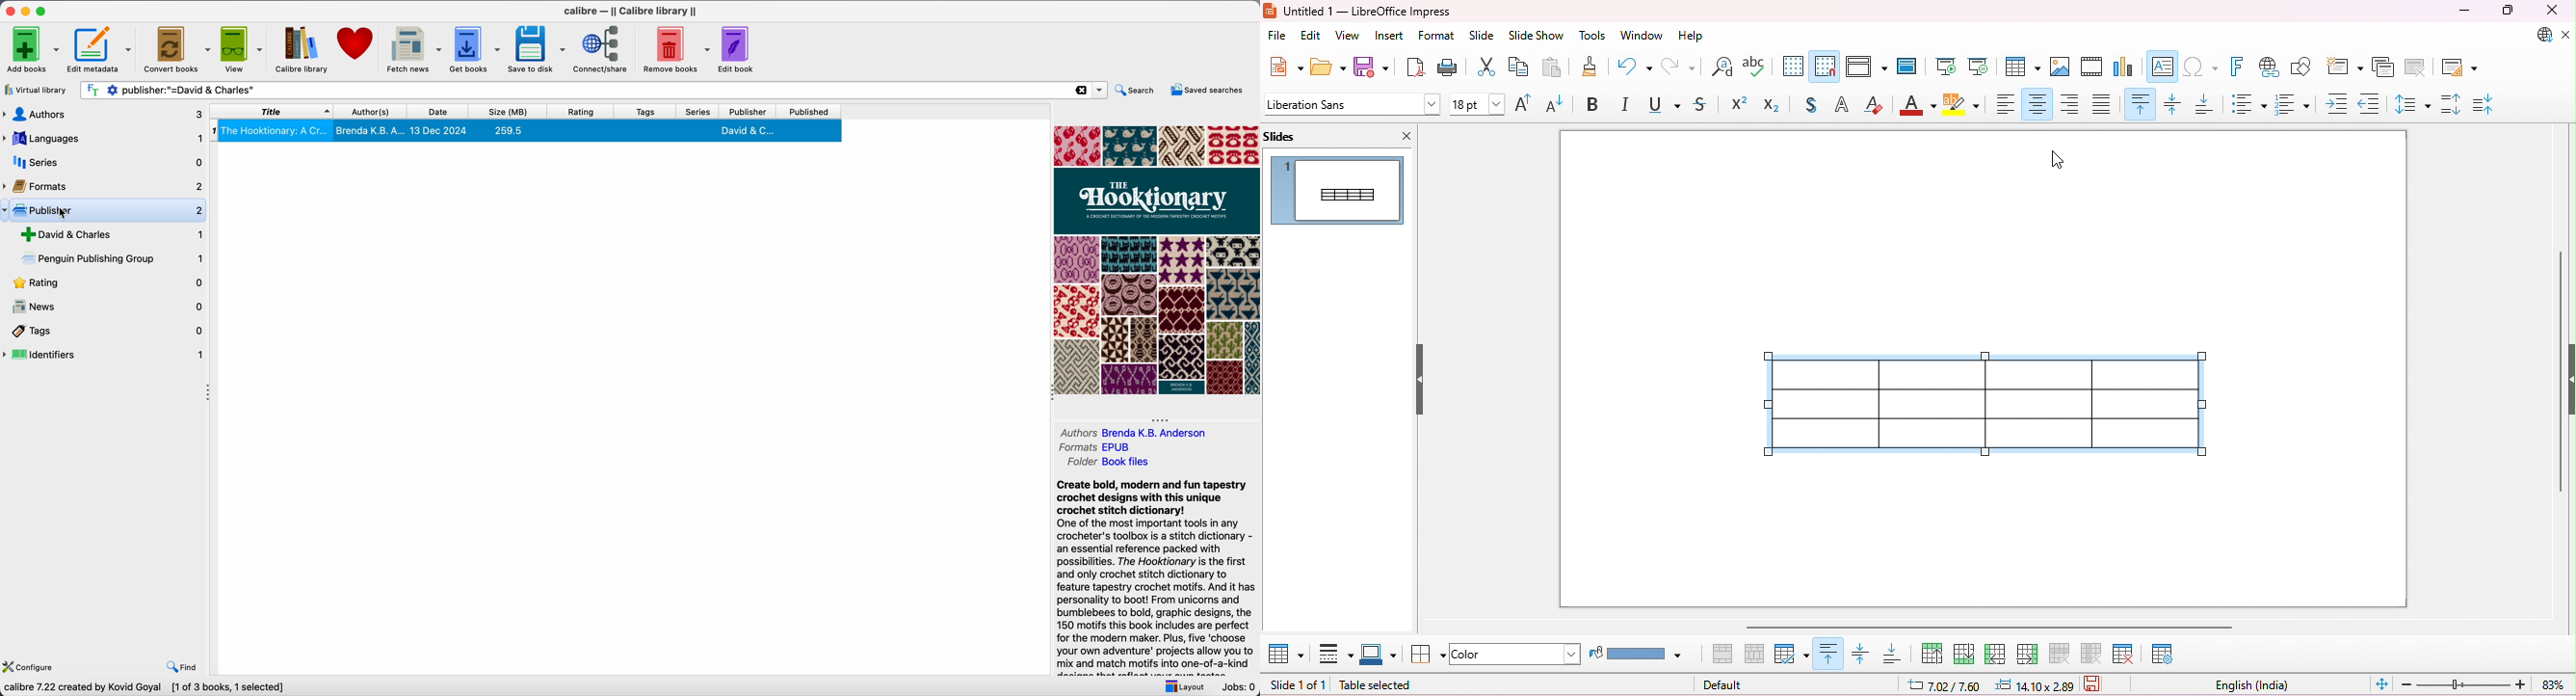 Image resolution: width=2576 pixels, height=700 pixels. Describe the element at coordinates (2413, 105) in the screenshot. I see `line spacing` at that location.